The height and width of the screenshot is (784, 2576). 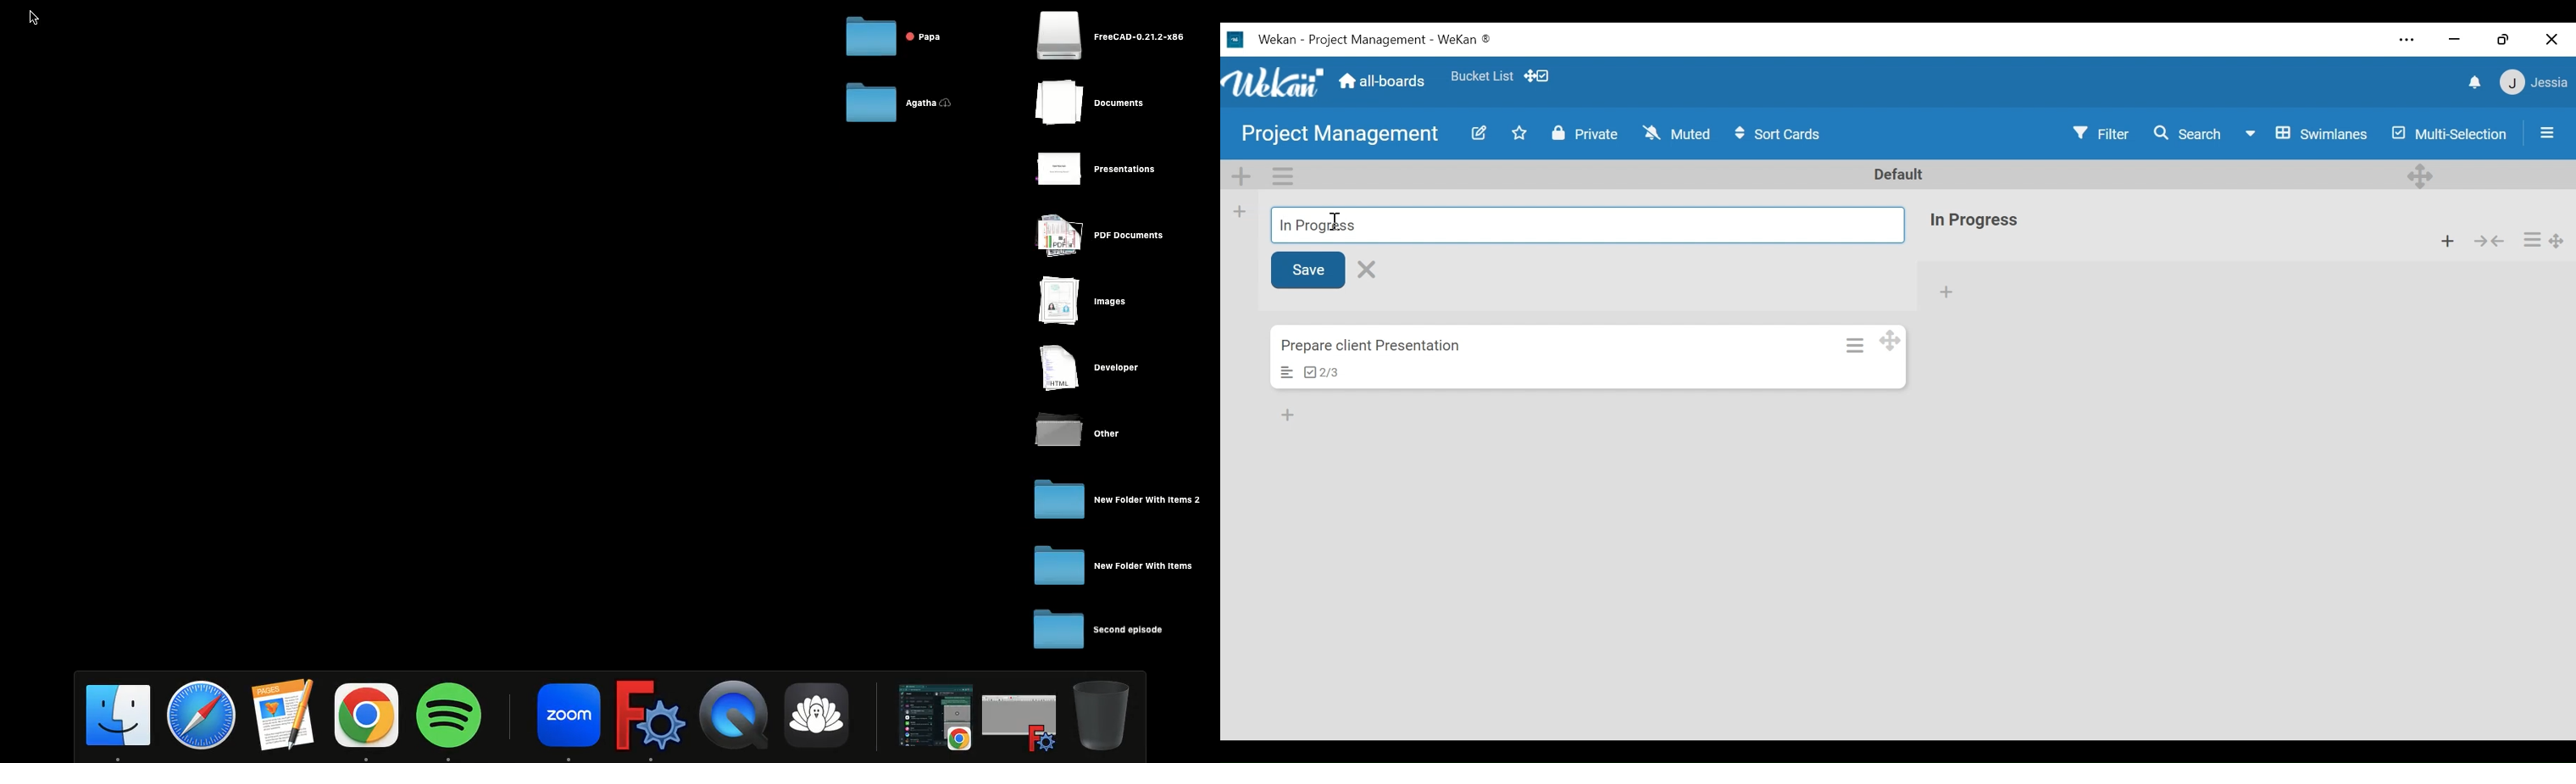 What do you see at coordinates (205, 715) in the screenshot?
I see `Safari` at bounding box center [205, 715].